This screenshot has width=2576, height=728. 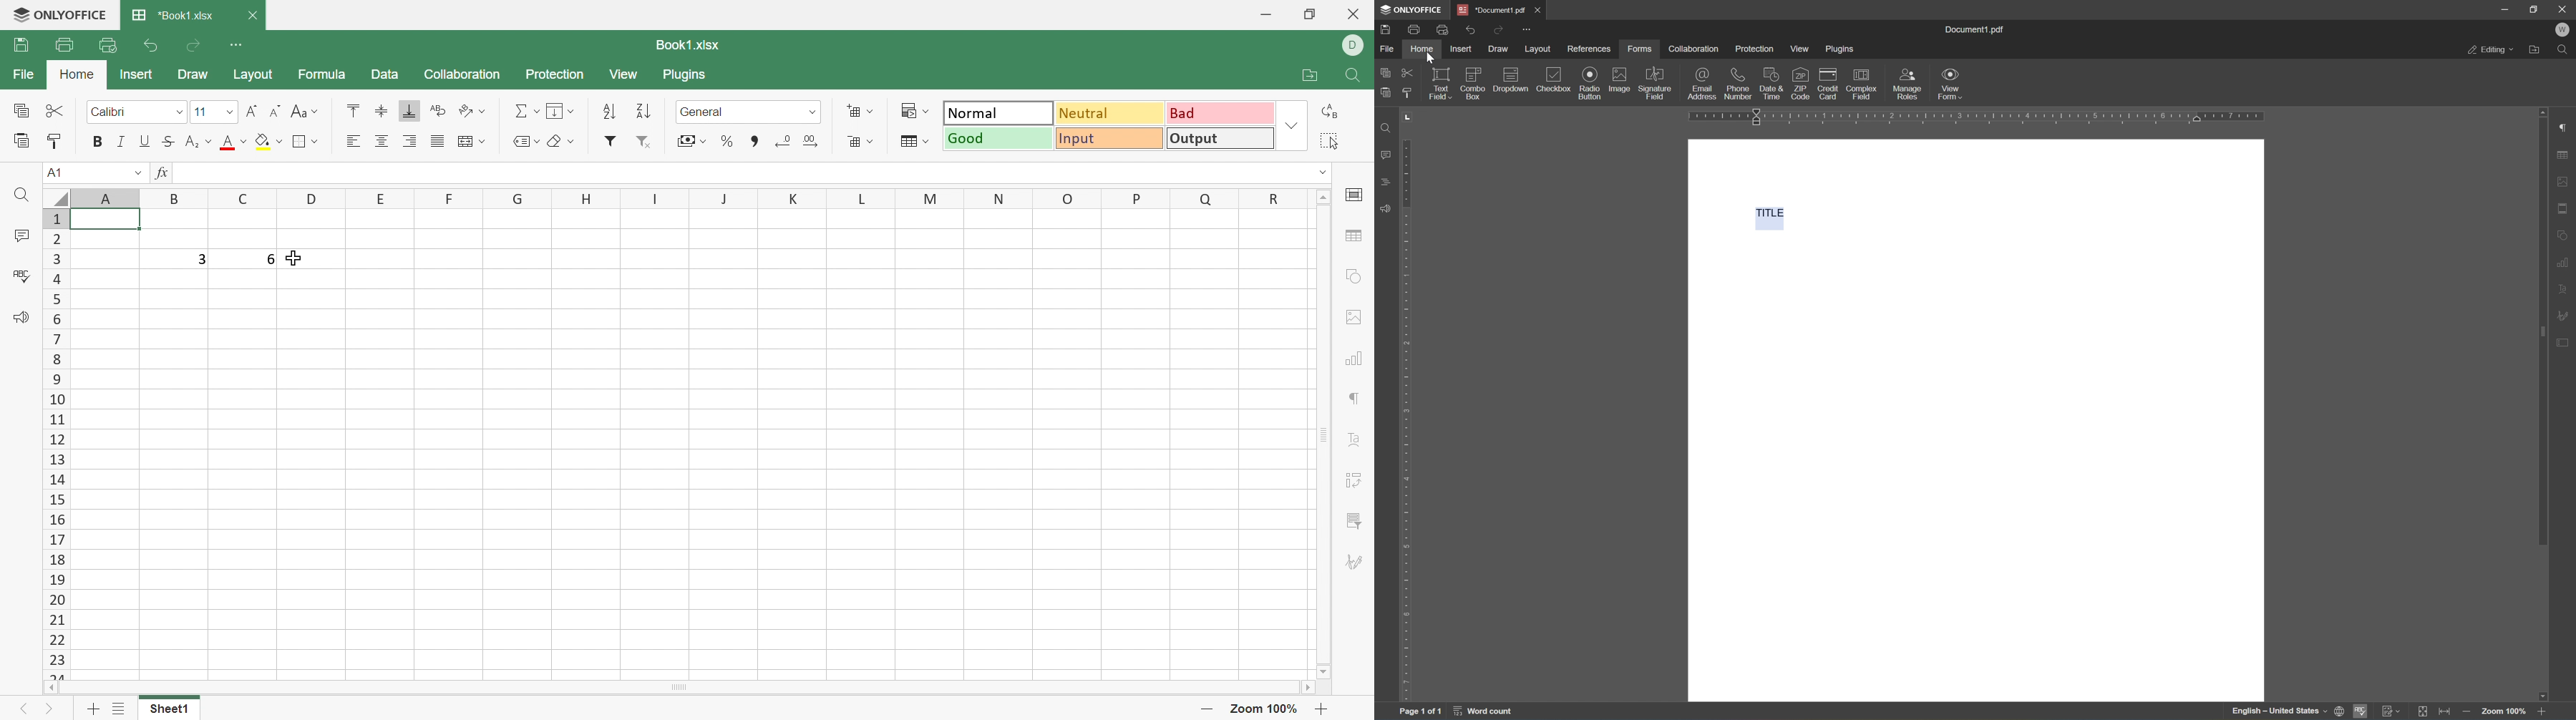 I want to click on dROP DOWN, so click(x=1326, y=173).